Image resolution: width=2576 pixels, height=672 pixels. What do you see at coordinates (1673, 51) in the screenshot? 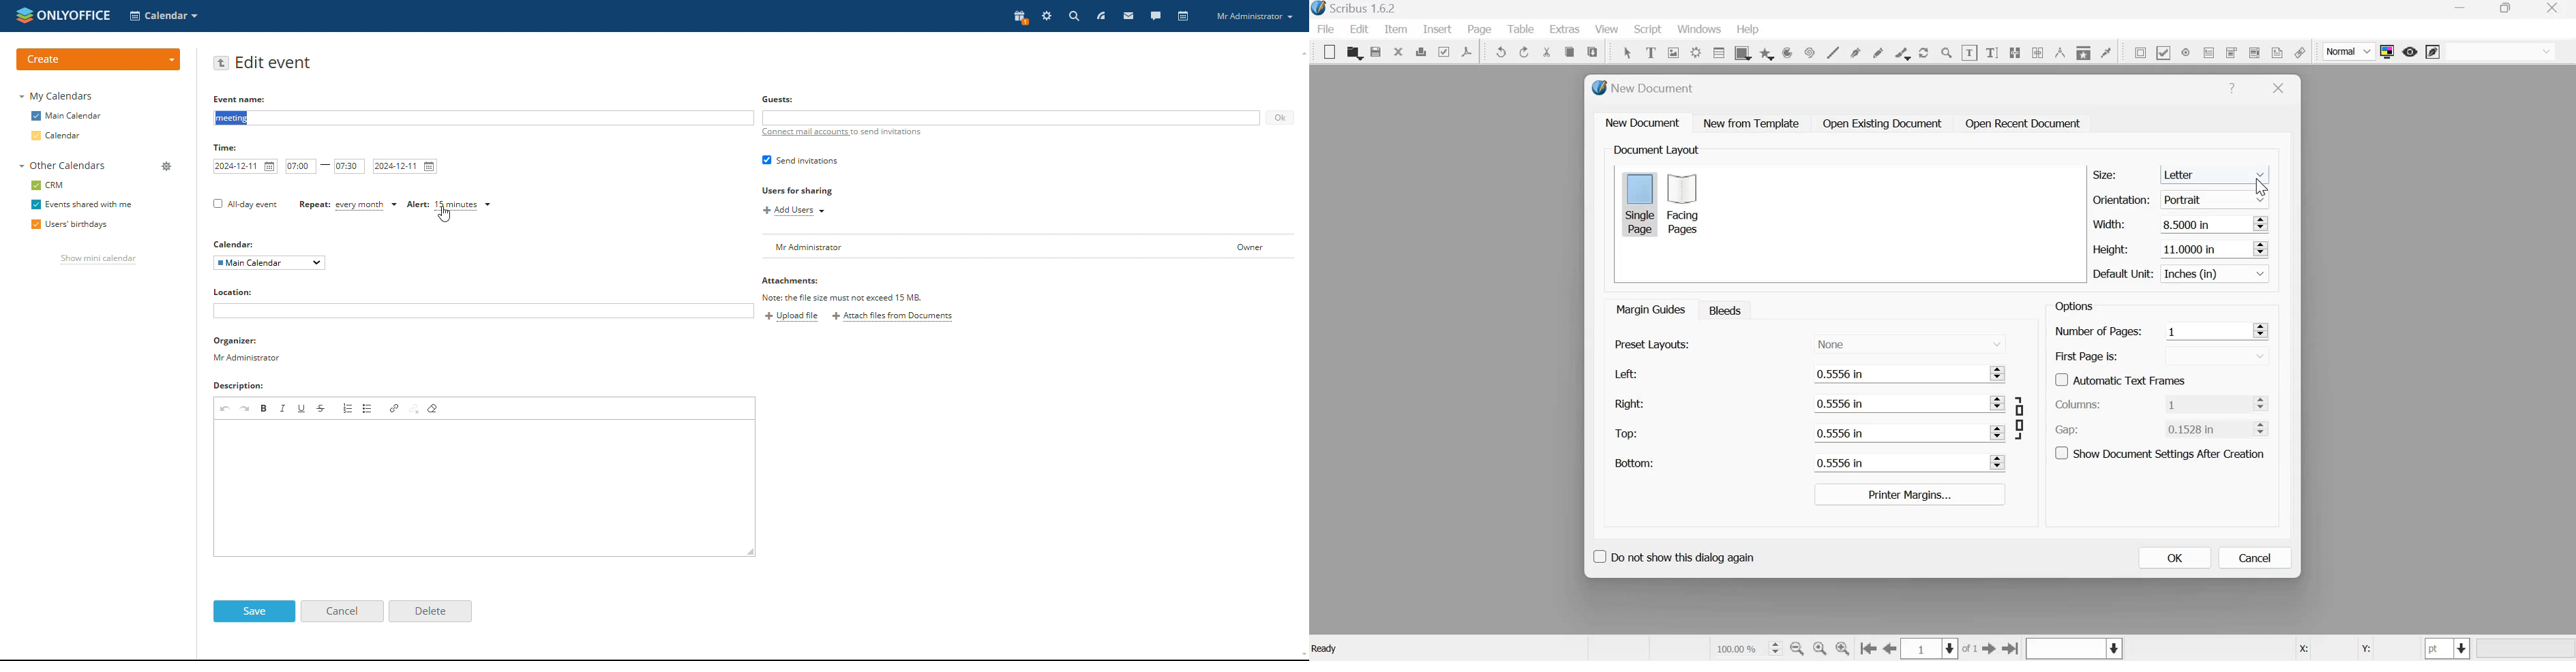
I see `Image frame` at bounding box center [1673, 51].